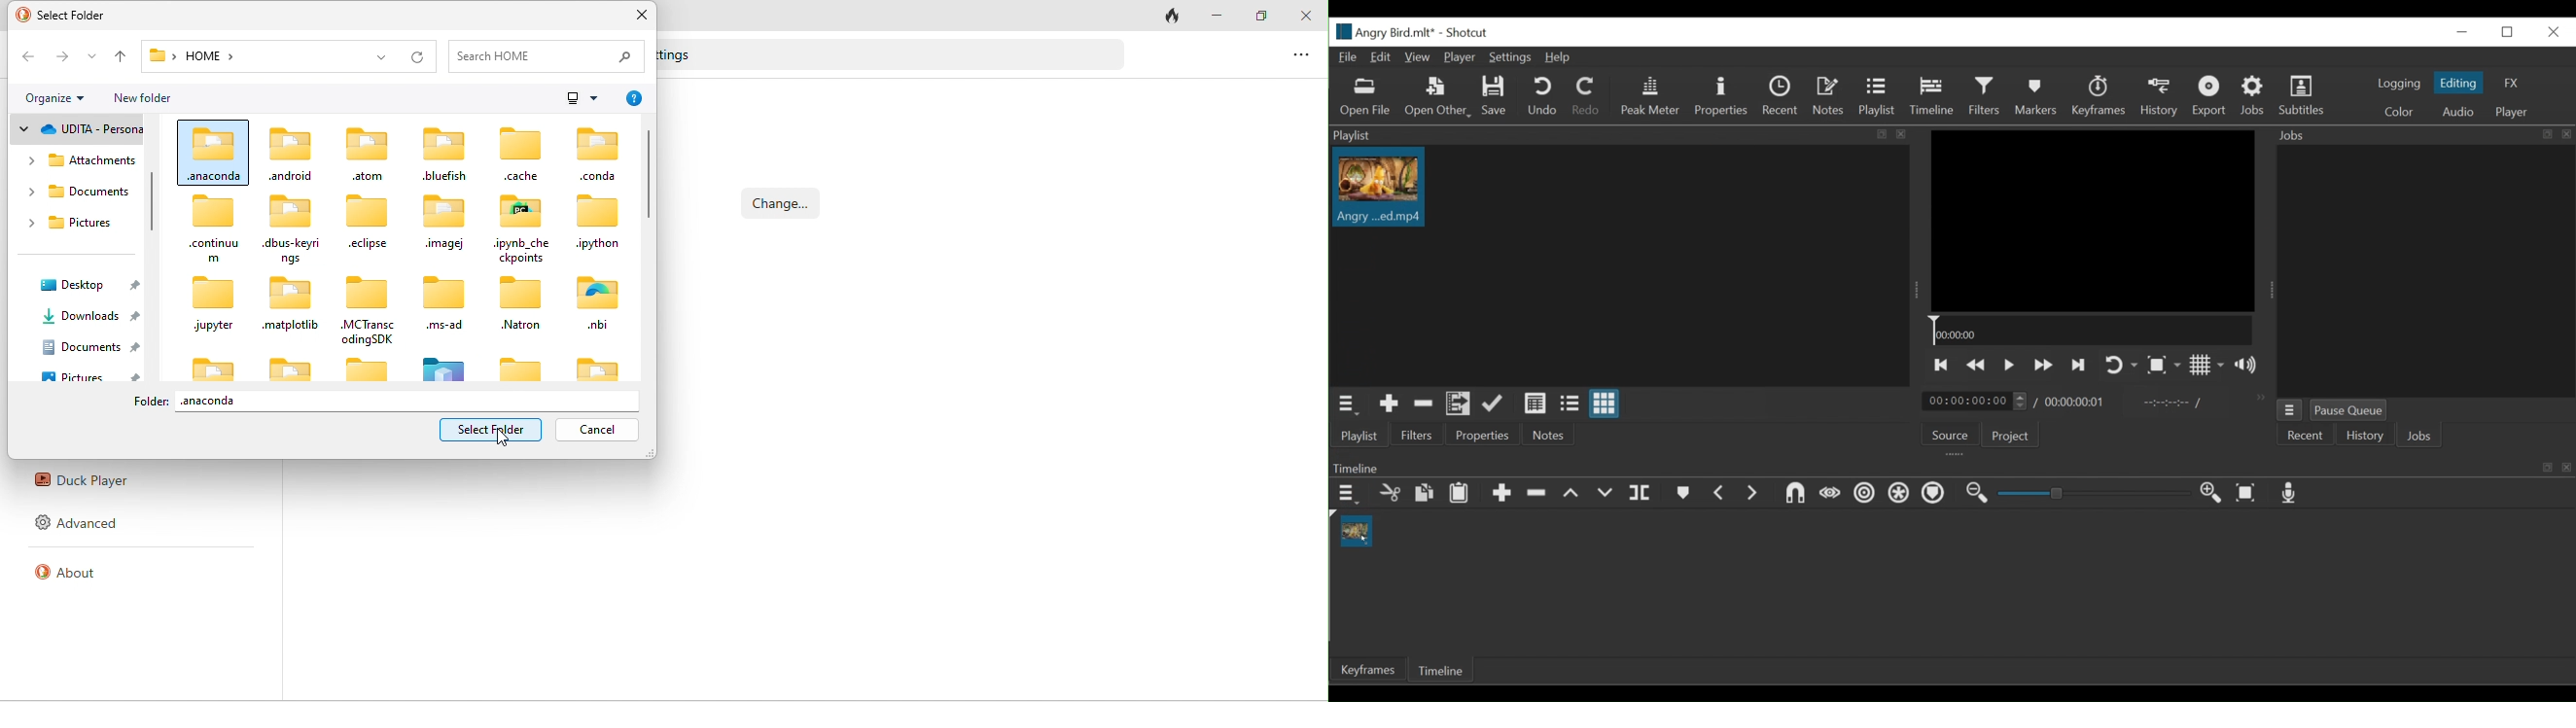 The image size is (2576, 728). What do you see at coordinates (143, 97) in the screenshot?
I see `new folder` at bounding box center [143, 97].